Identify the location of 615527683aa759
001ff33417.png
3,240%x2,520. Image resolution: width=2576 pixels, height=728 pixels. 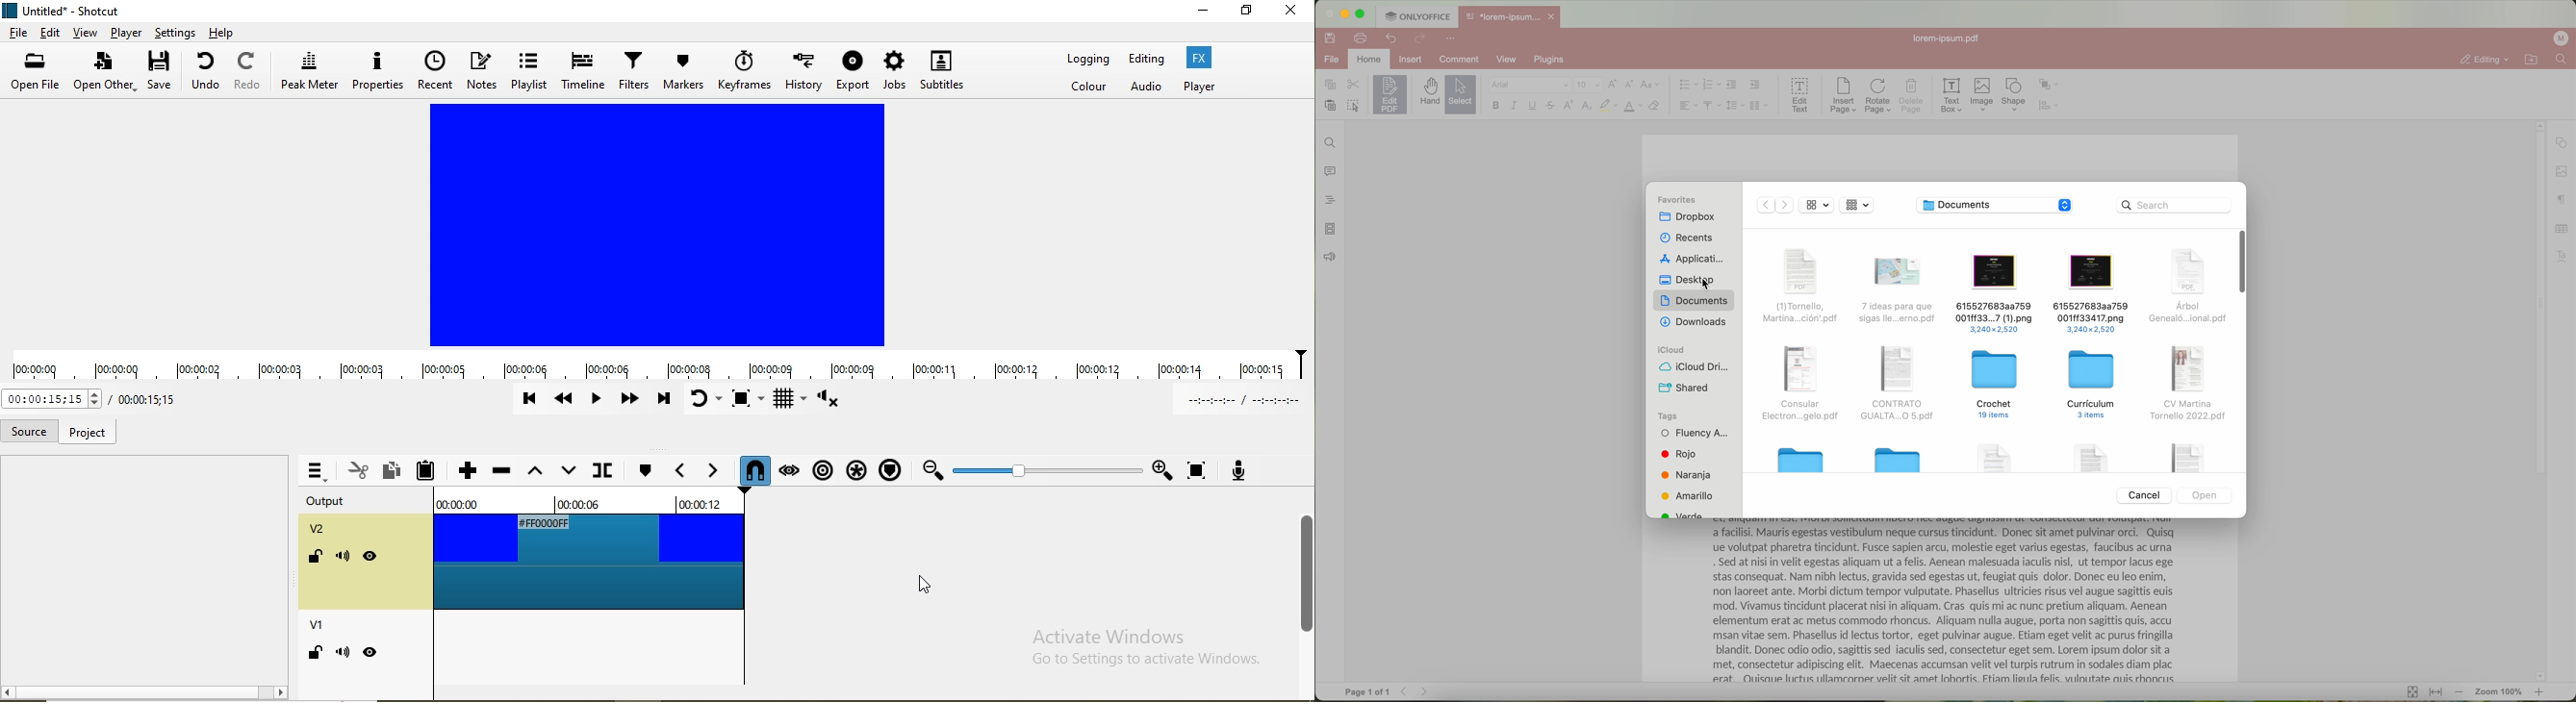
(2090, 293).